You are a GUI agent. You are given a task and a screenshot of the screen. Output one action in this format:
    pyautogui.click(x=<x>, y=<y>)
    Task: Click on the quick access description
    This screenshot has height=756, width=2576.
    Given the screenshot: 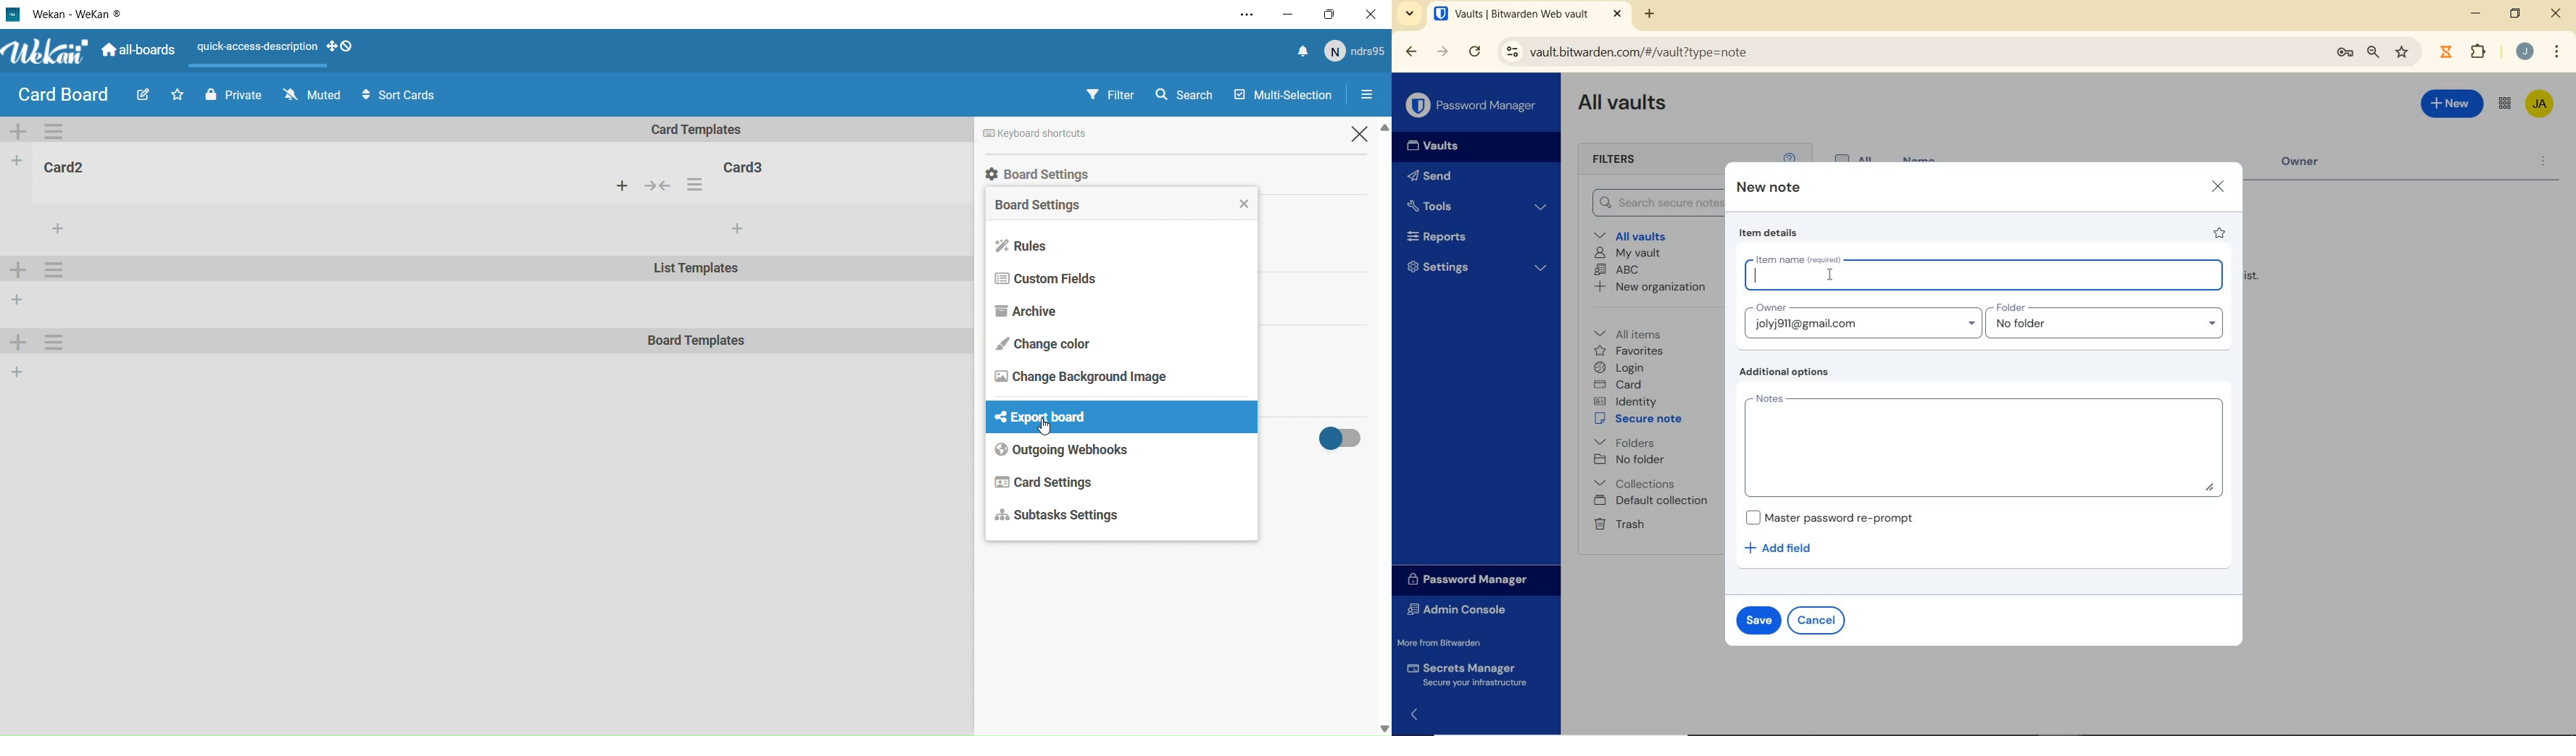 What is the action you would take?
    pyautogui.click(x=252, y=49)
    